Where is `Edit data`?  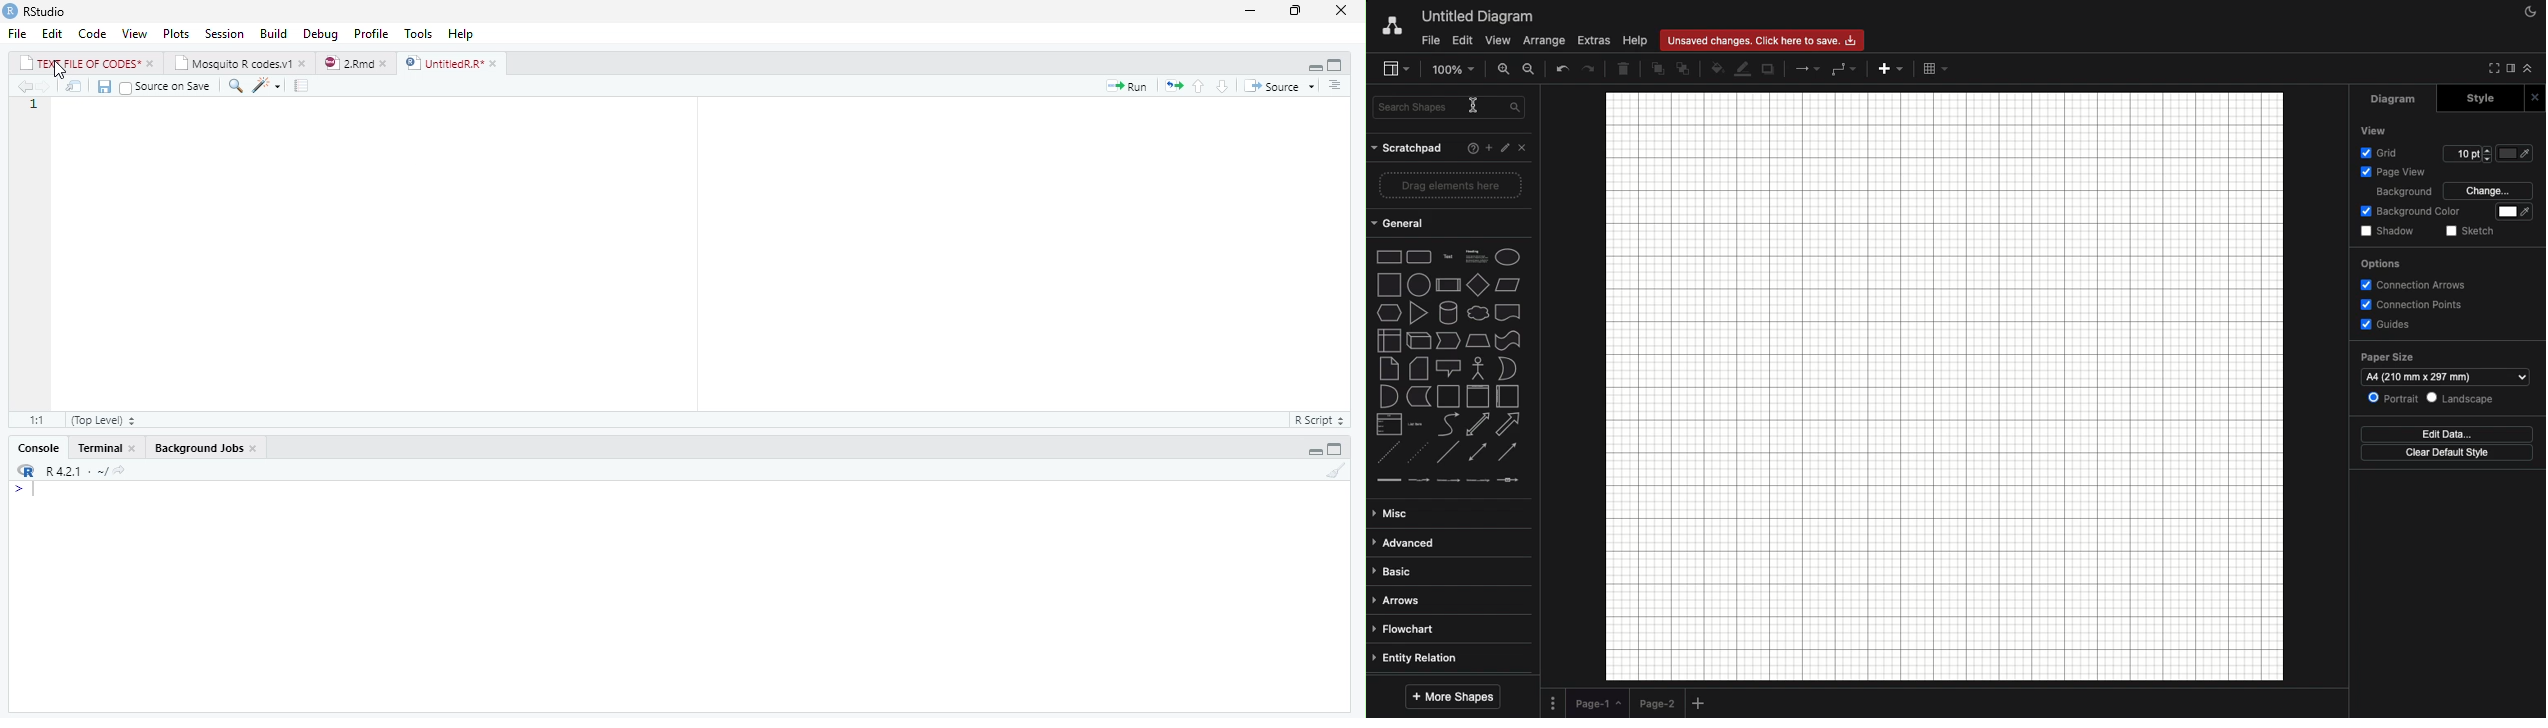 Edit data is located at coordinates (2450, 434).